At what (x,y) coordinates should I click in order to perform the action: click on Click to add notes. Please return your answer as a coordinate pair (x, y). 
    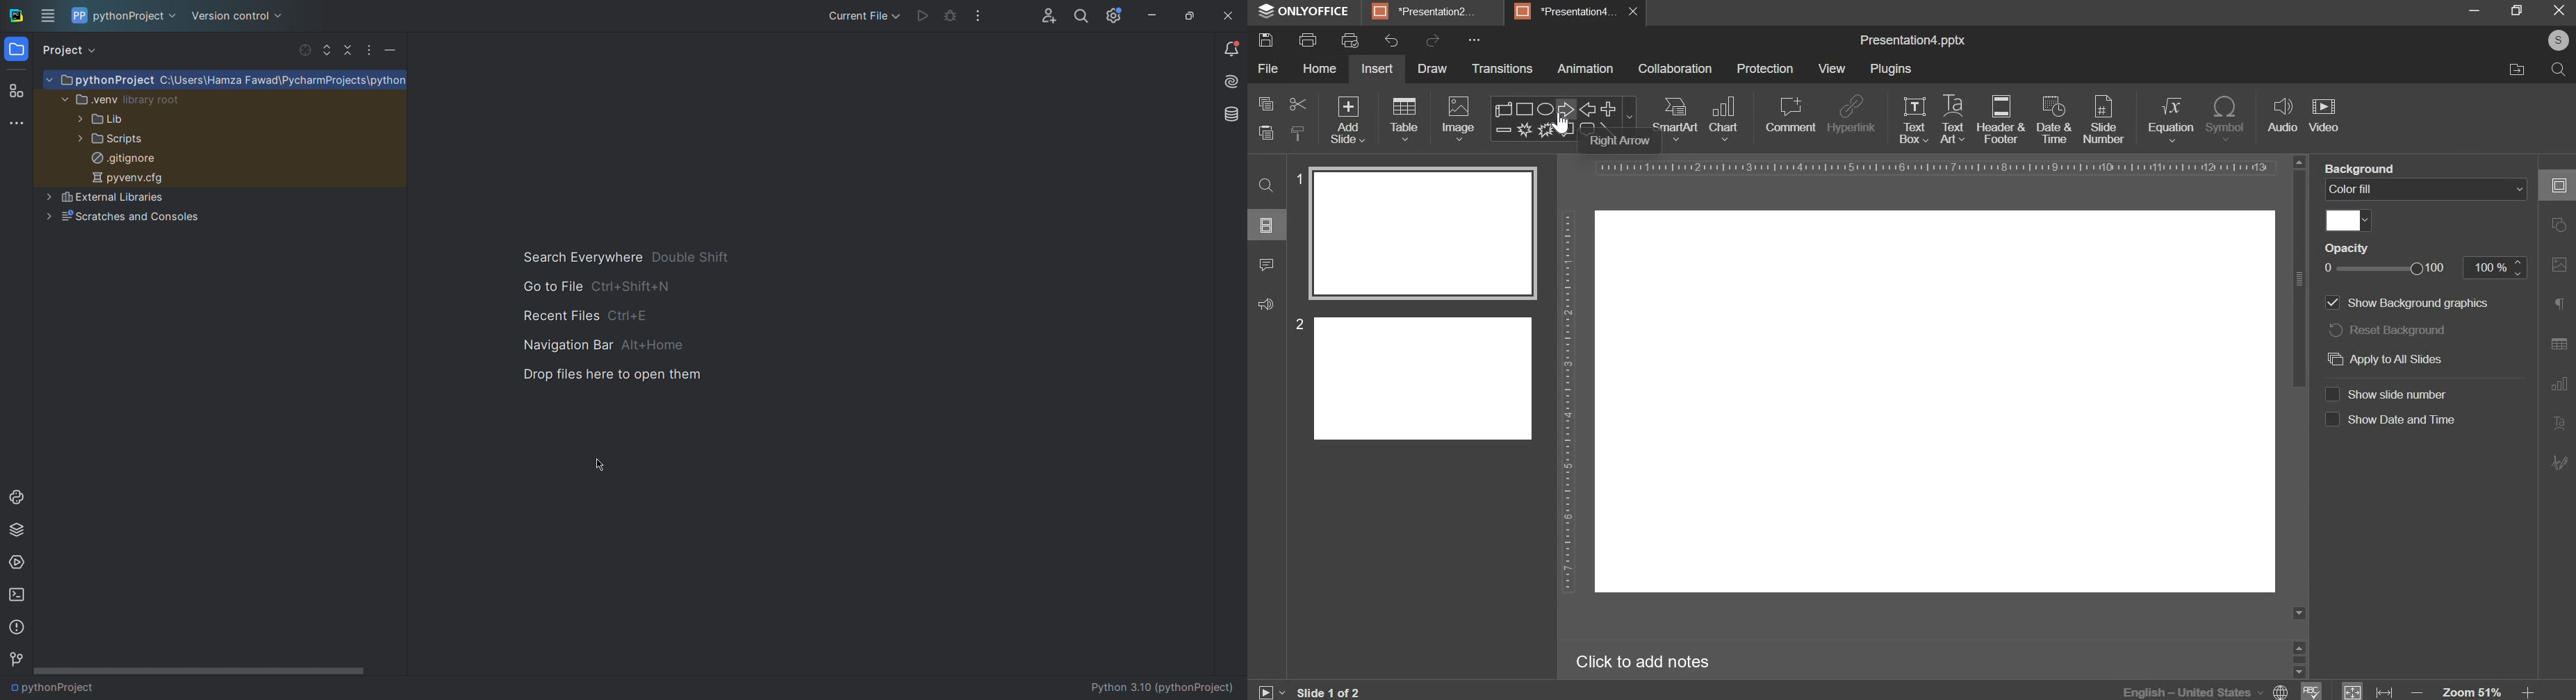
    Looking at the image, I should click on (1645, 663).